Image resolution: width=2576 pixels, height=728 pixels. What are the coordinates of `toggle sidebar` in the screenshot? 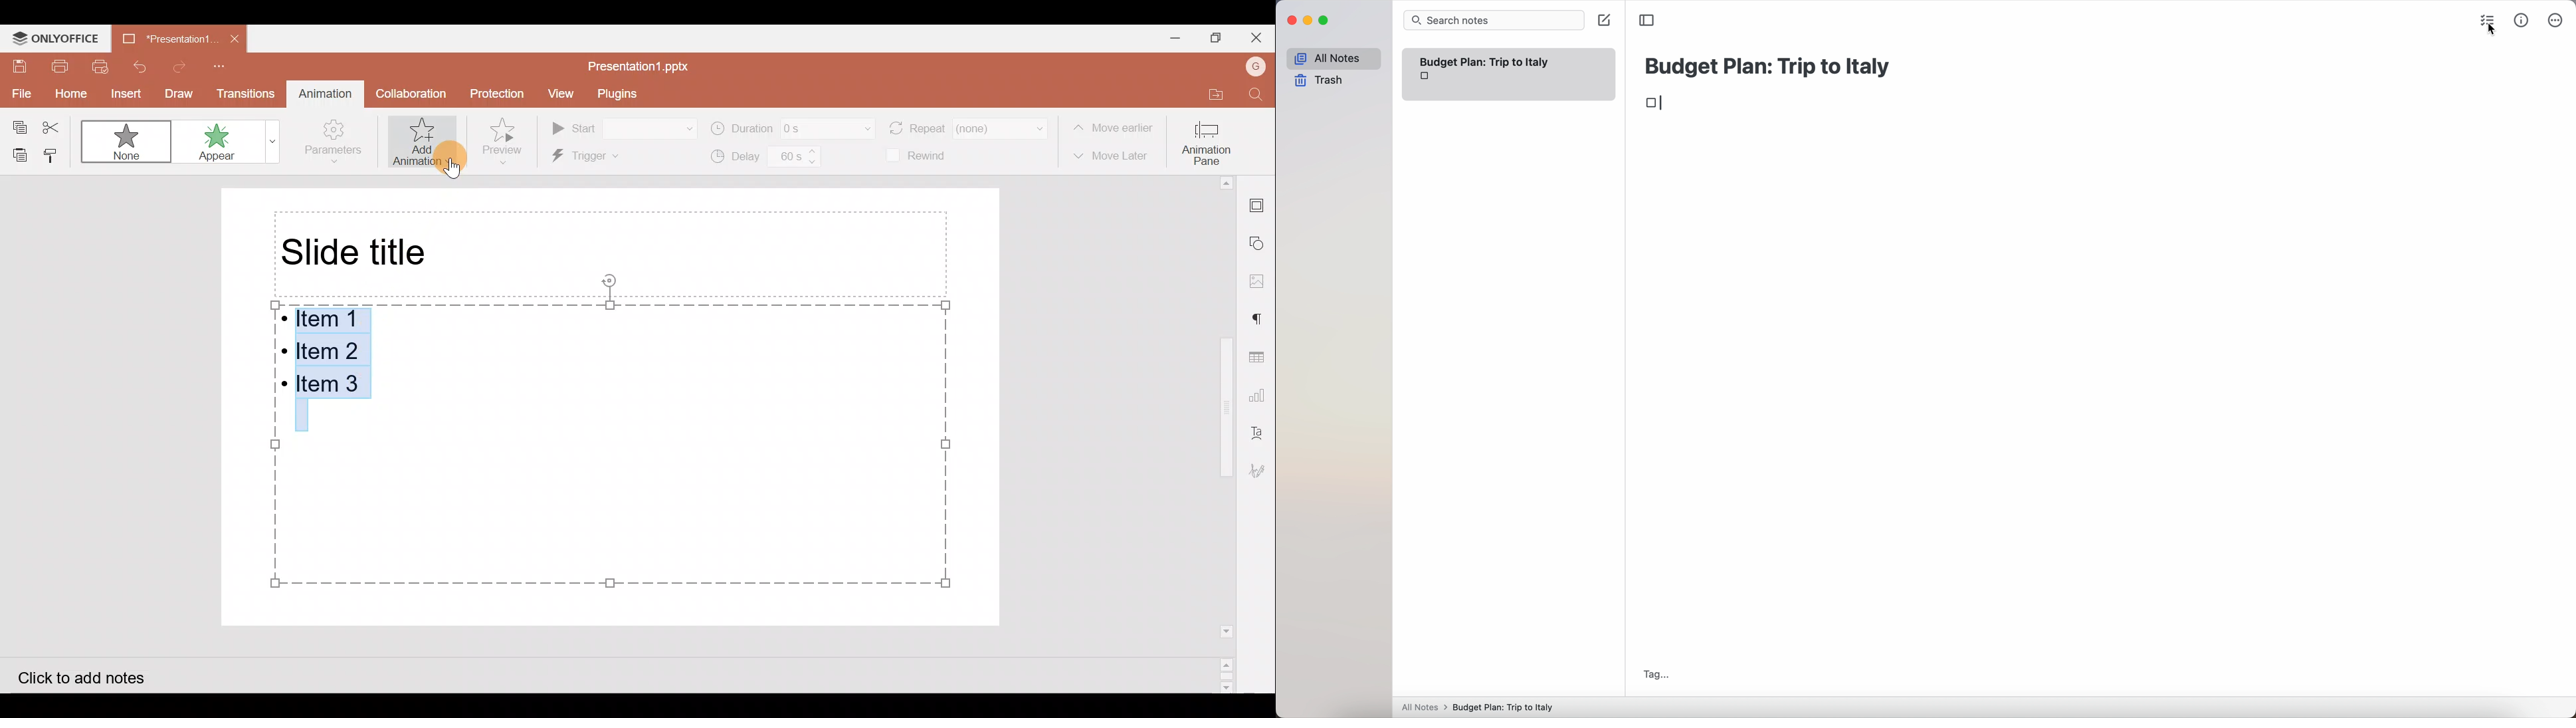 It's located at (1647, 19).